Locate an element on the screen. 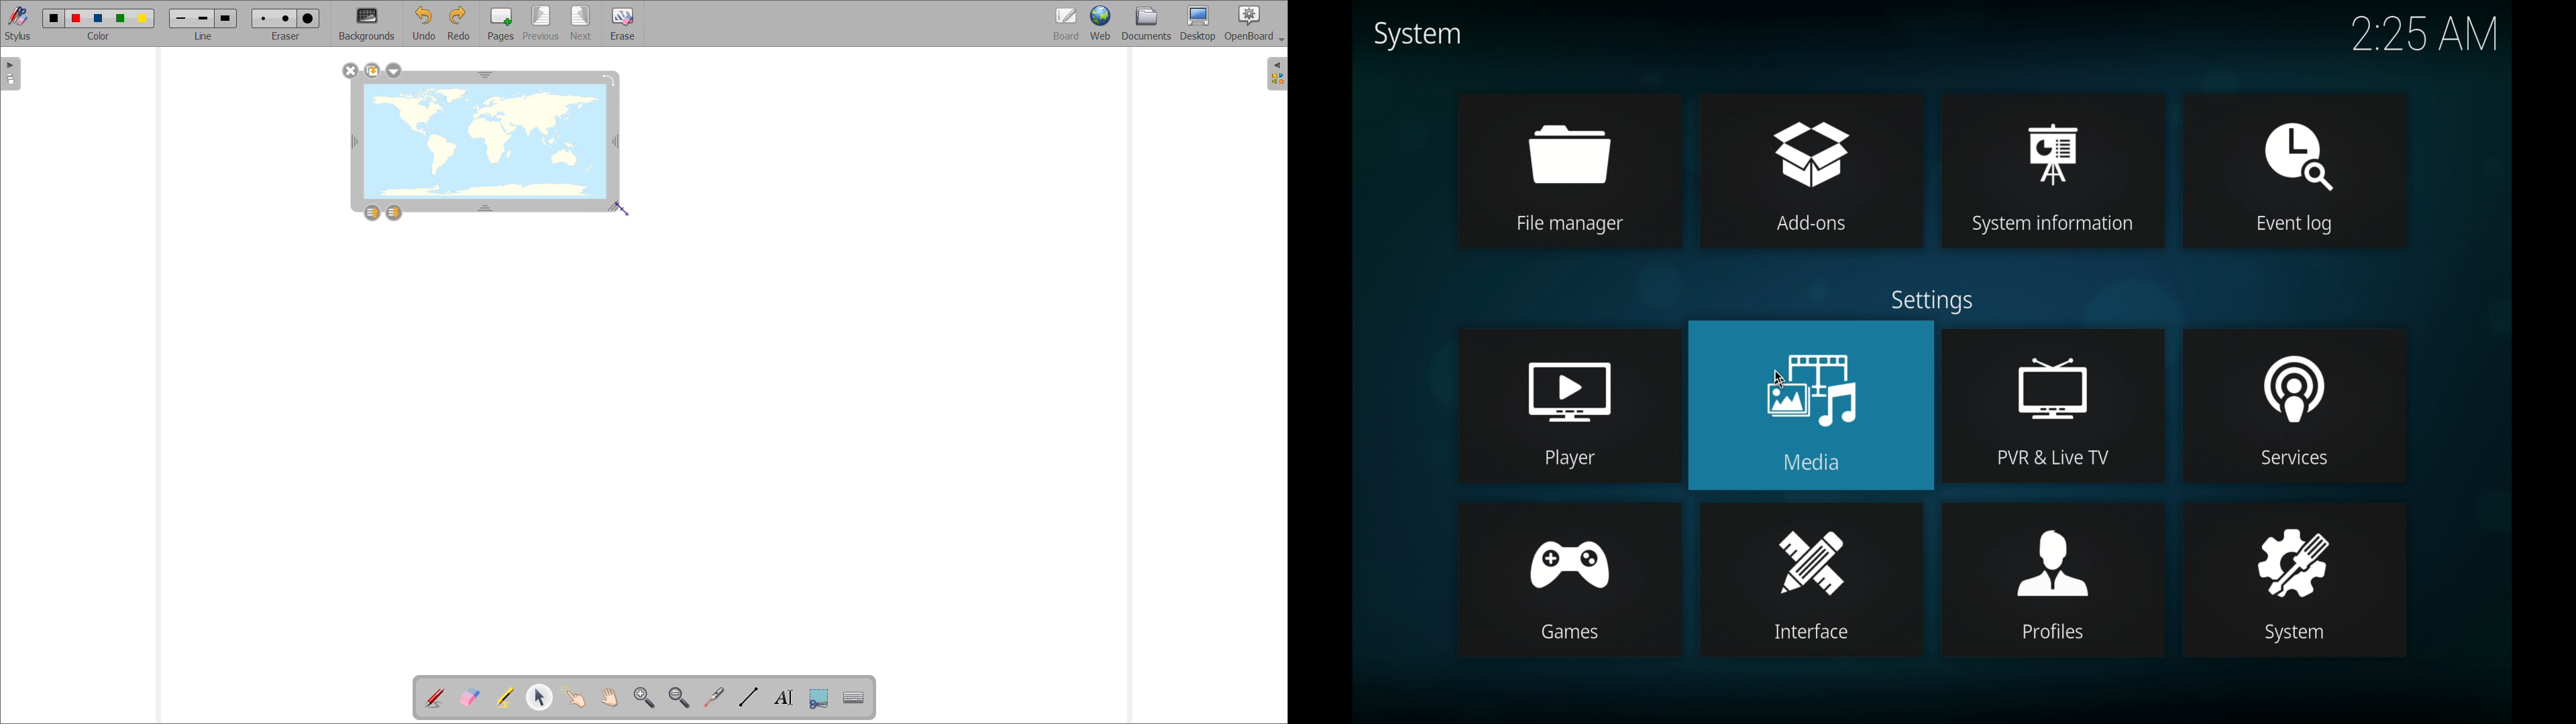  system is located at coordinates (2292, 551).